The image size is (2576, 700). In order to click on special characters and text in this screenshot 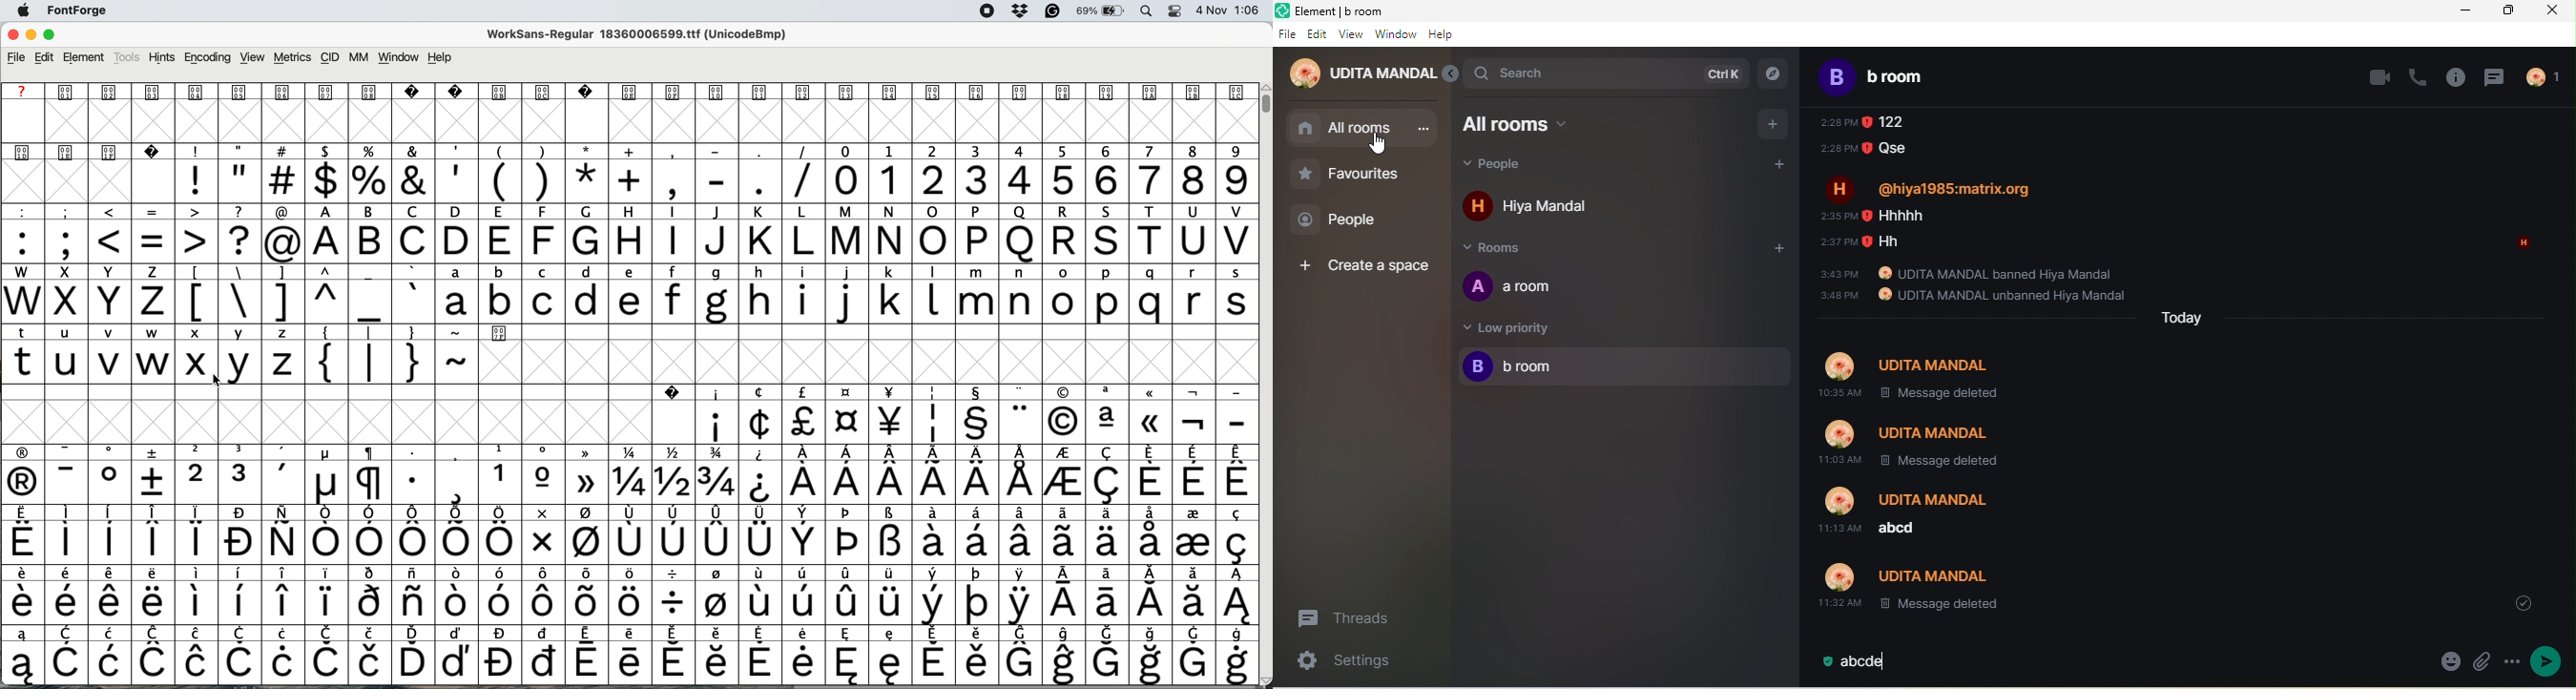, I will do `click(626, 211)`.